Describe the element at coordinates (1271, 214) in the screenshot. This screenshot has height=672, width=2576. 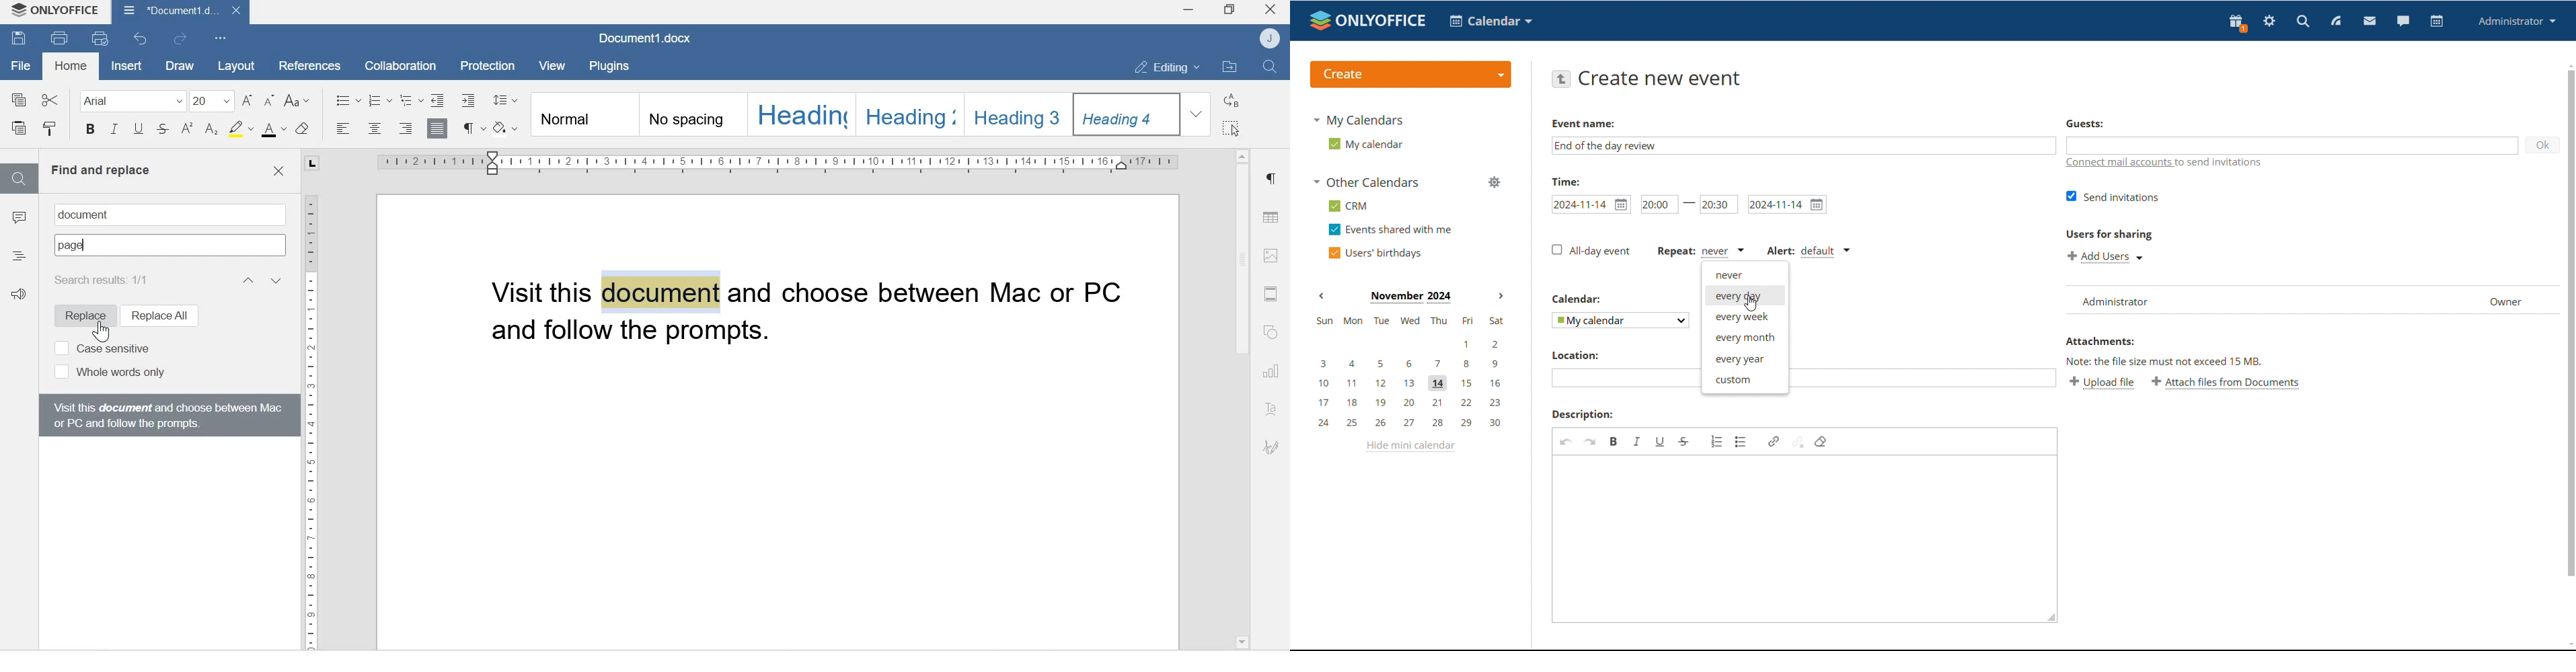
I see `Table` at that location.